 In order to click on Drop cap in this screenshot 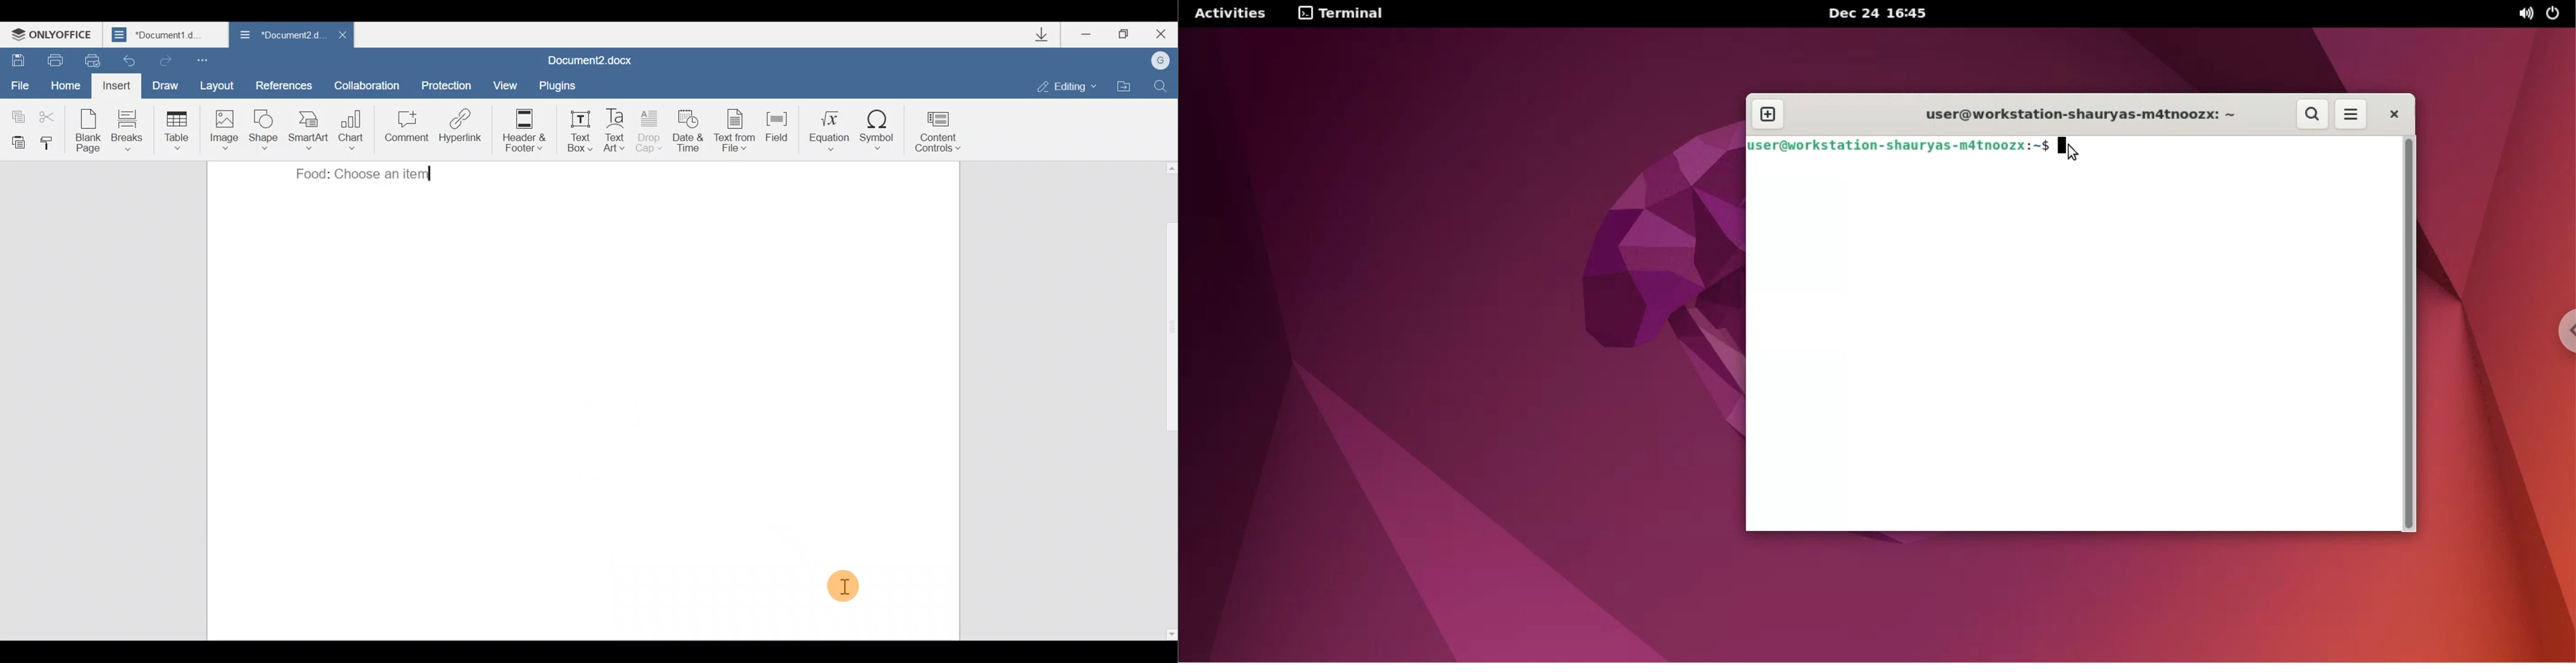, I will do `click(653, 130)`.